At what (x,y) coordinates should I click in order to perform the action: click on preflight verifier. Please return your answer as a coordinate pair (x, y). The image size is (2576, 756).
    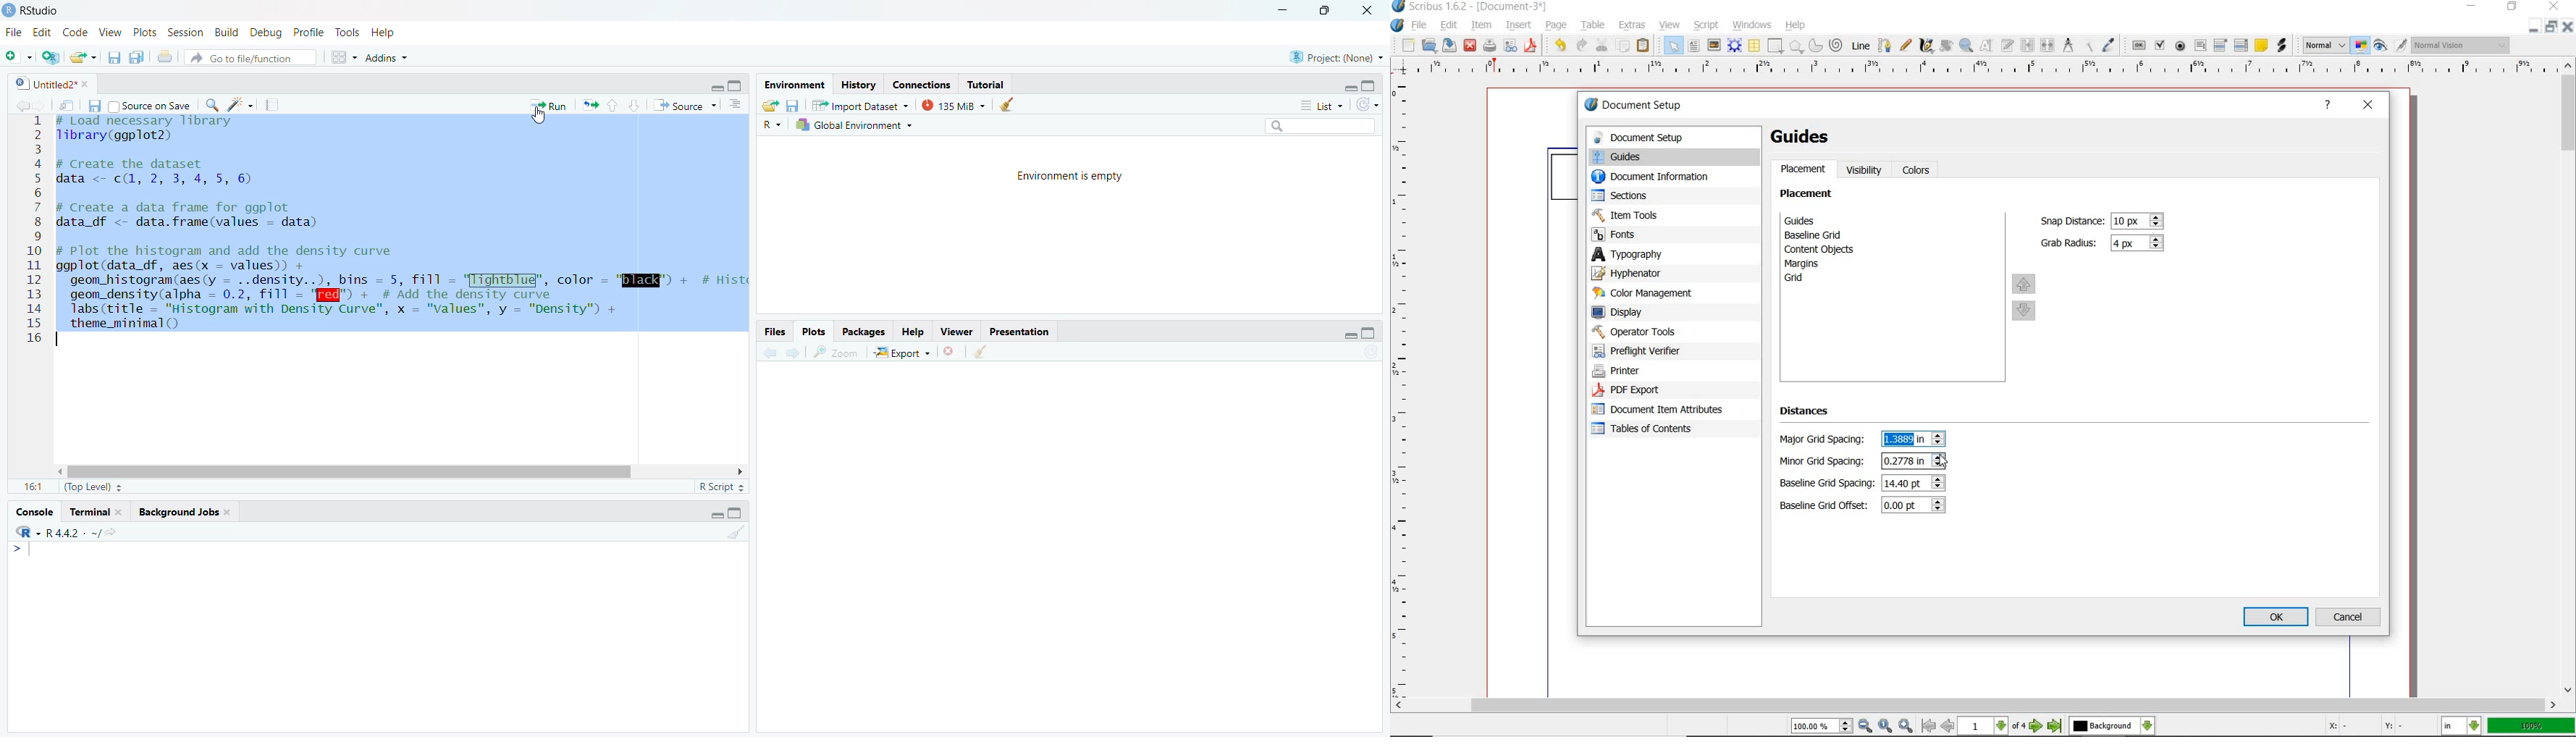
    Looking at the image, I should click on (1511, 47).